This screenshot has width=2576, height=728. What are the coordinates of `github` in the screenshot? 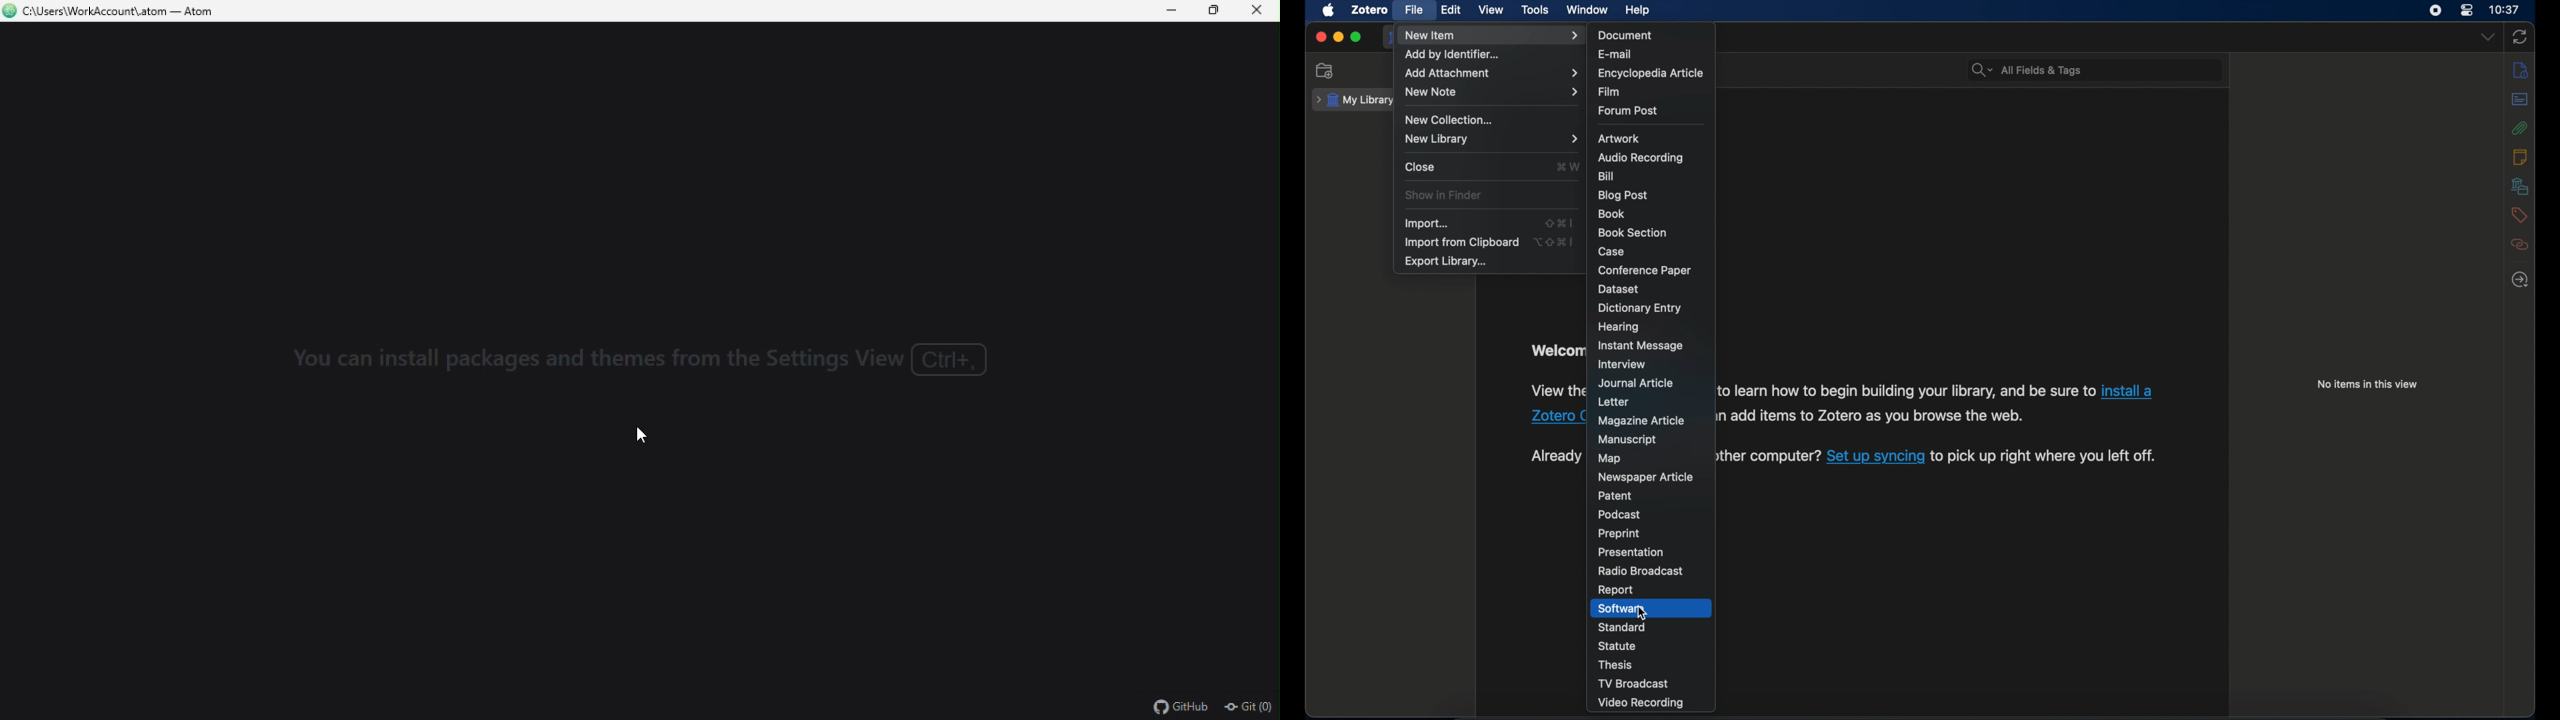 It's located at (1181, 708).